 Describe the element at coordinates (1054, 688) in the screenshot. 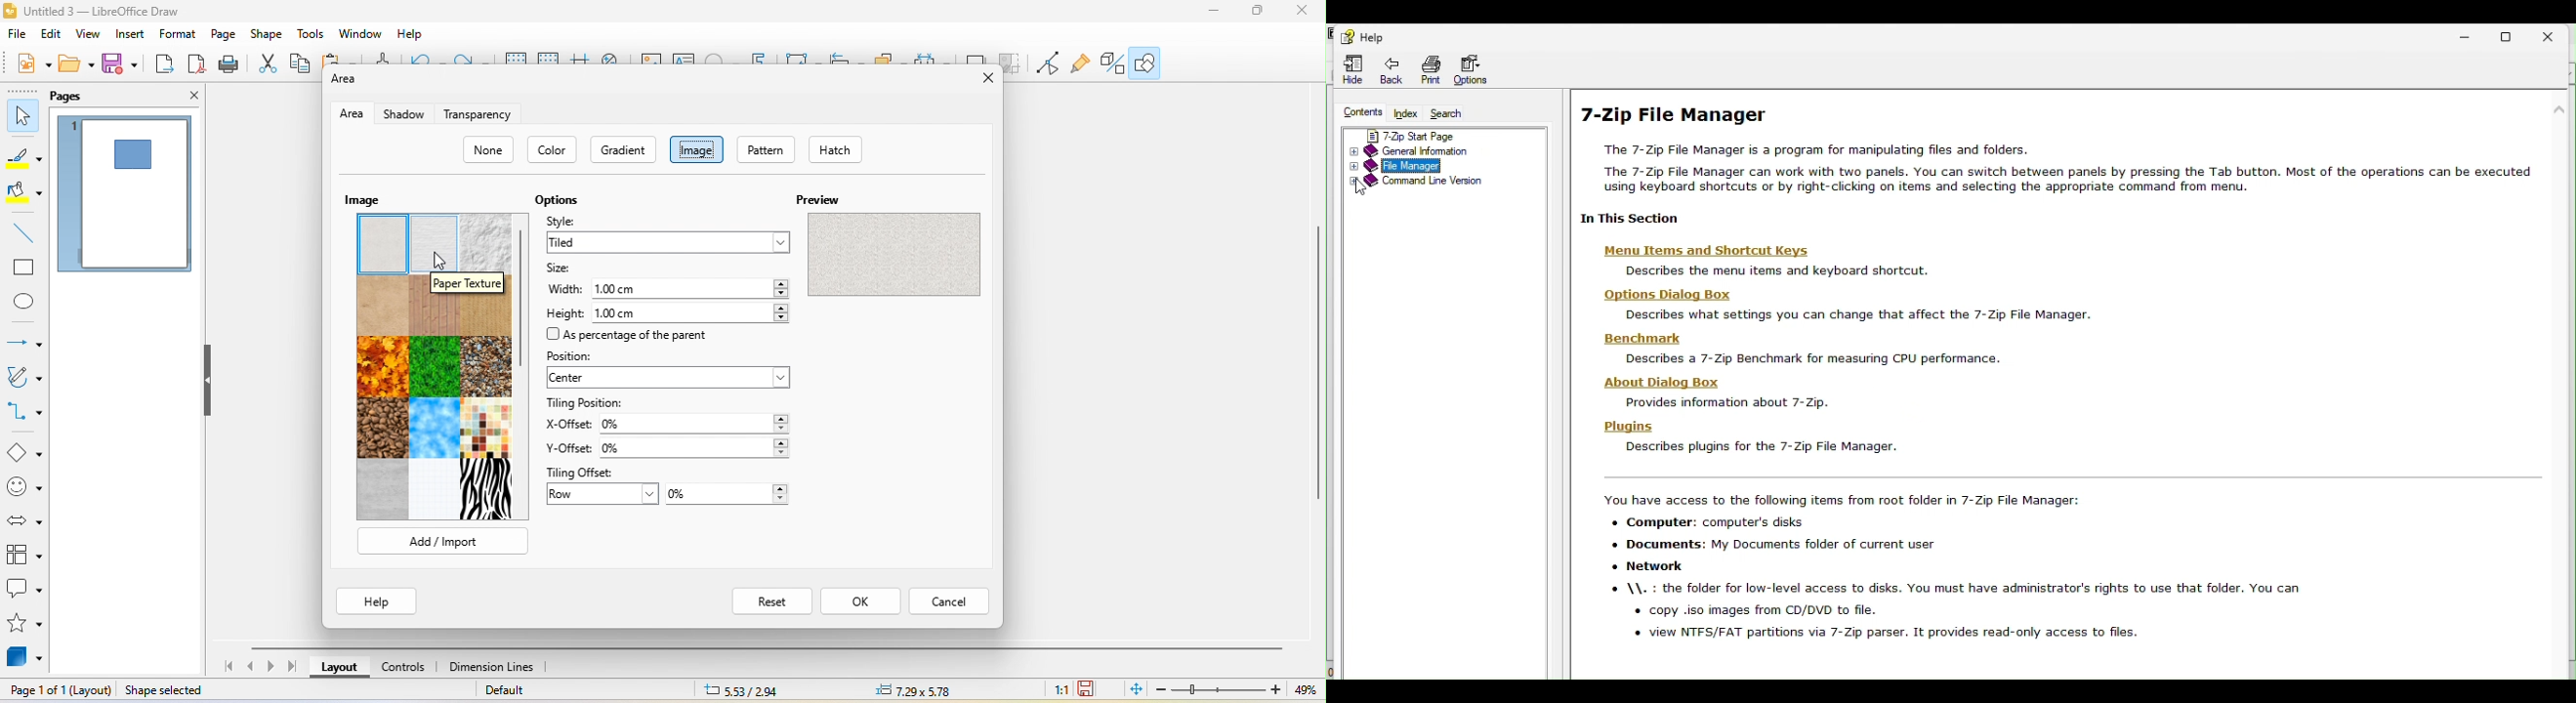

I see `1:1` at that location.